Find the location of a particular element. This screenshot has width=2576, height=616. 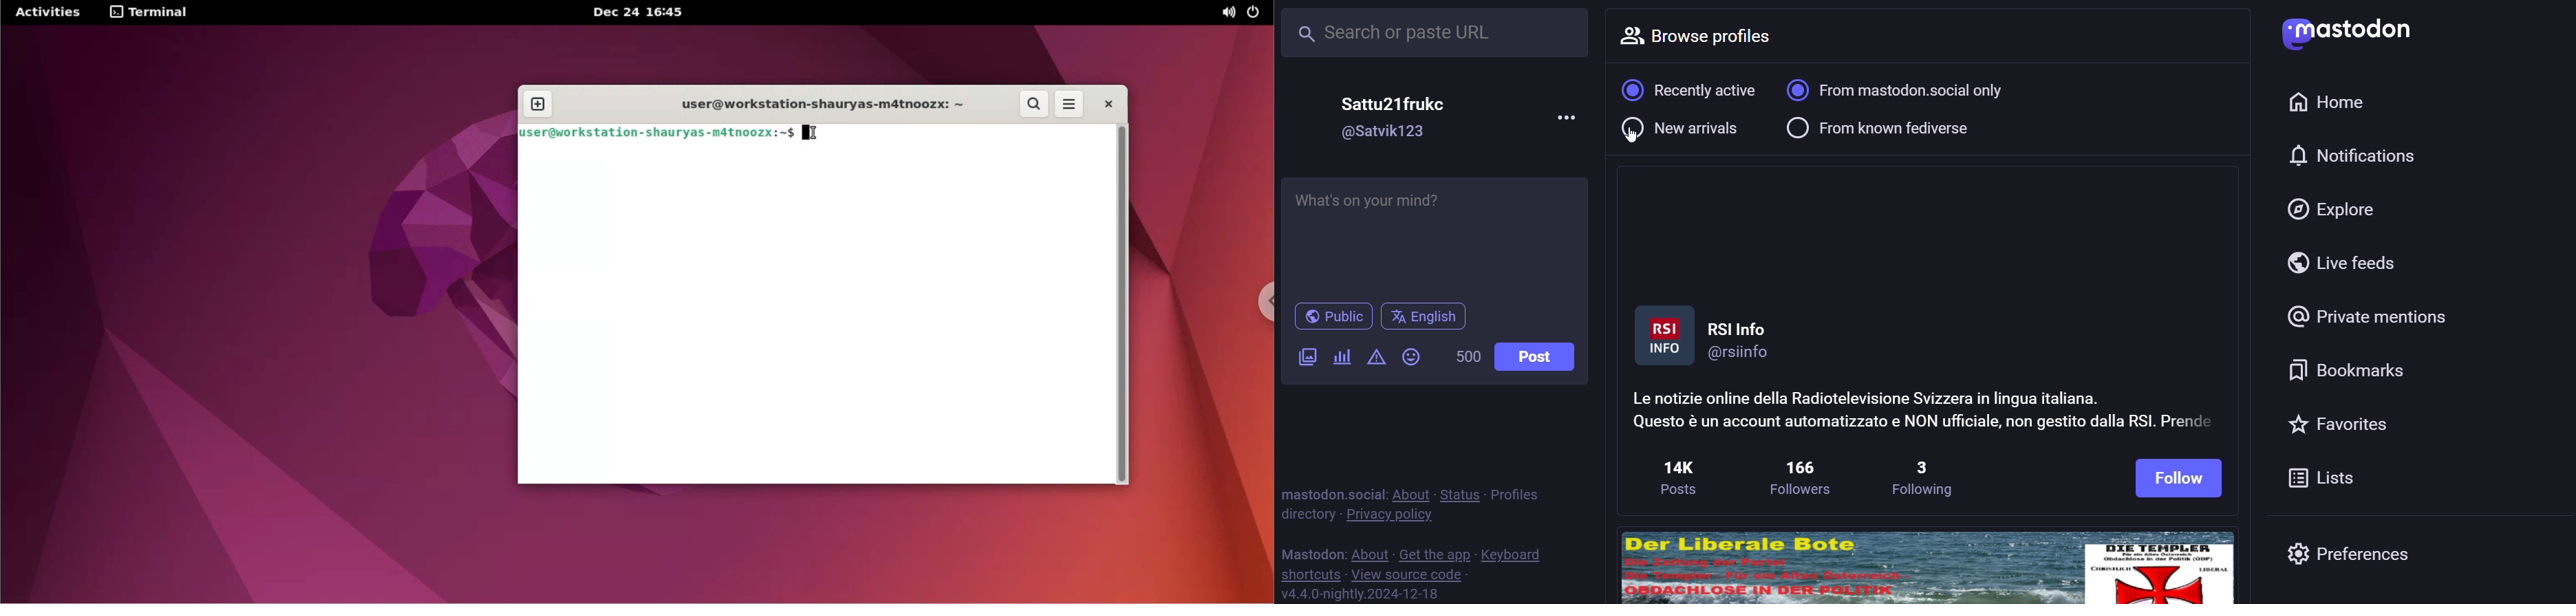

mastodon social is located at coordinates (1331, 493).